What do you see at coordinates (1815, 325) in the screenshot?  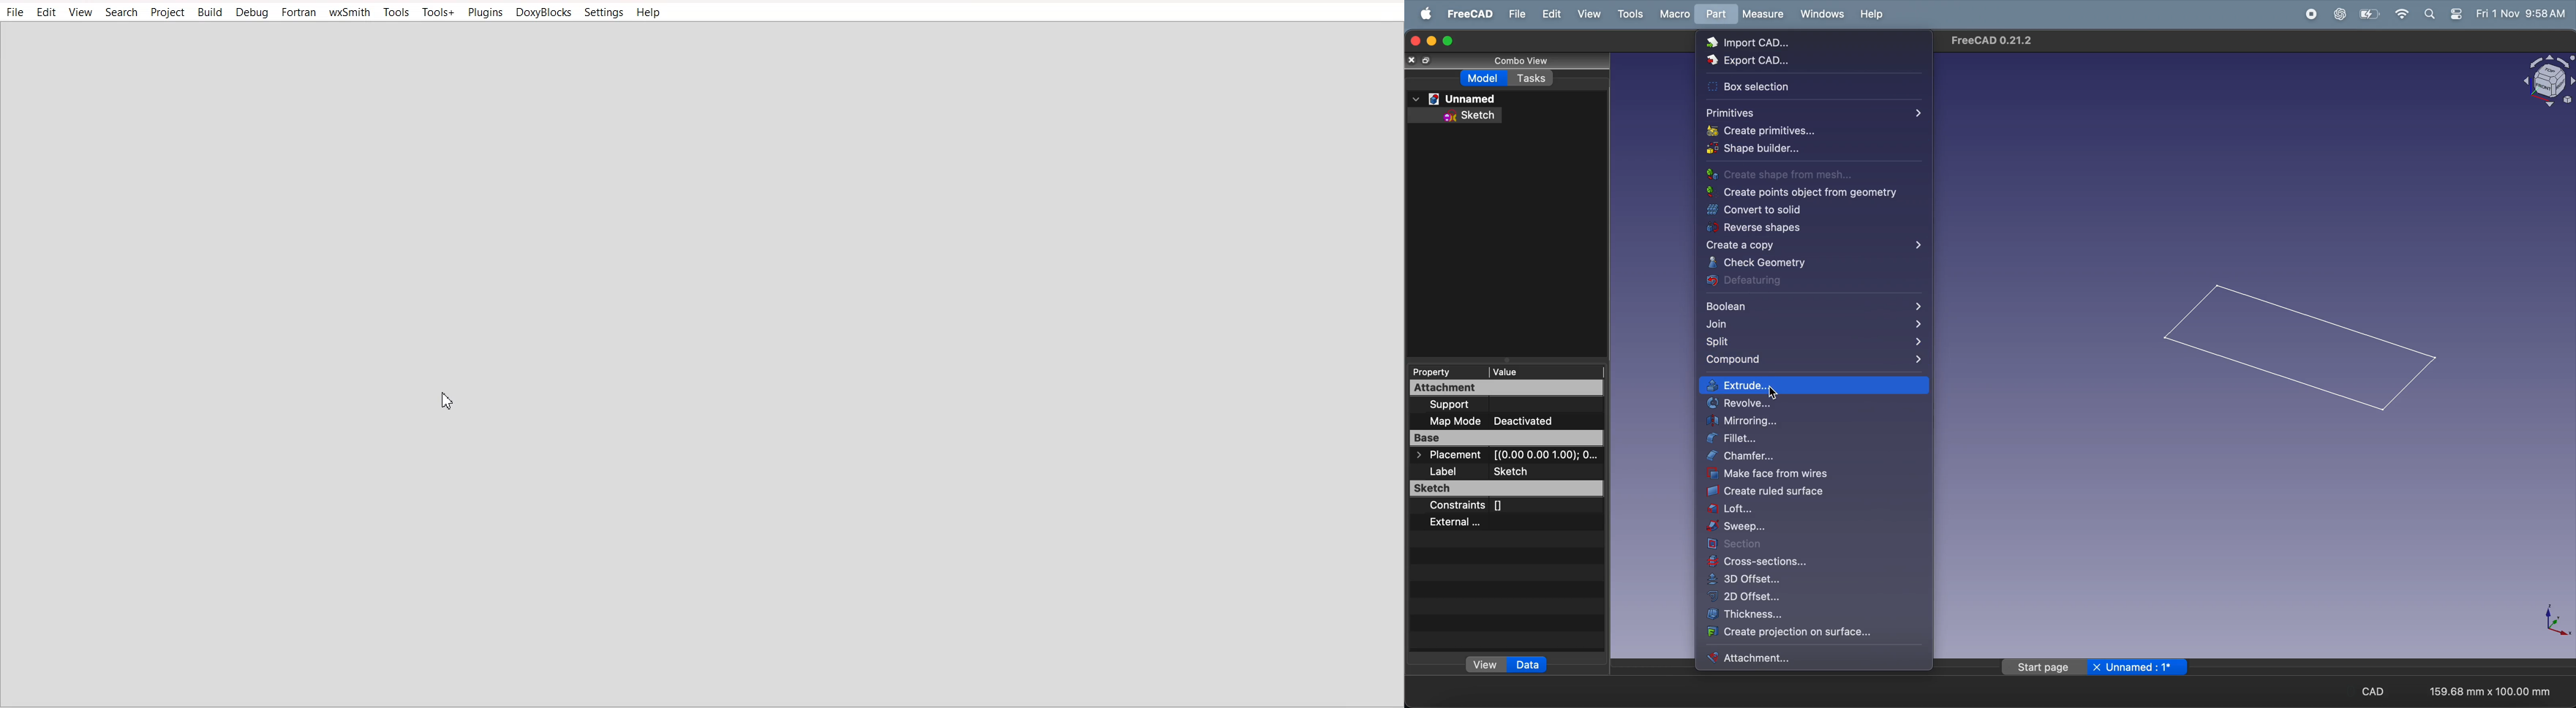 I see `join` at bounding box center [1815, 325].